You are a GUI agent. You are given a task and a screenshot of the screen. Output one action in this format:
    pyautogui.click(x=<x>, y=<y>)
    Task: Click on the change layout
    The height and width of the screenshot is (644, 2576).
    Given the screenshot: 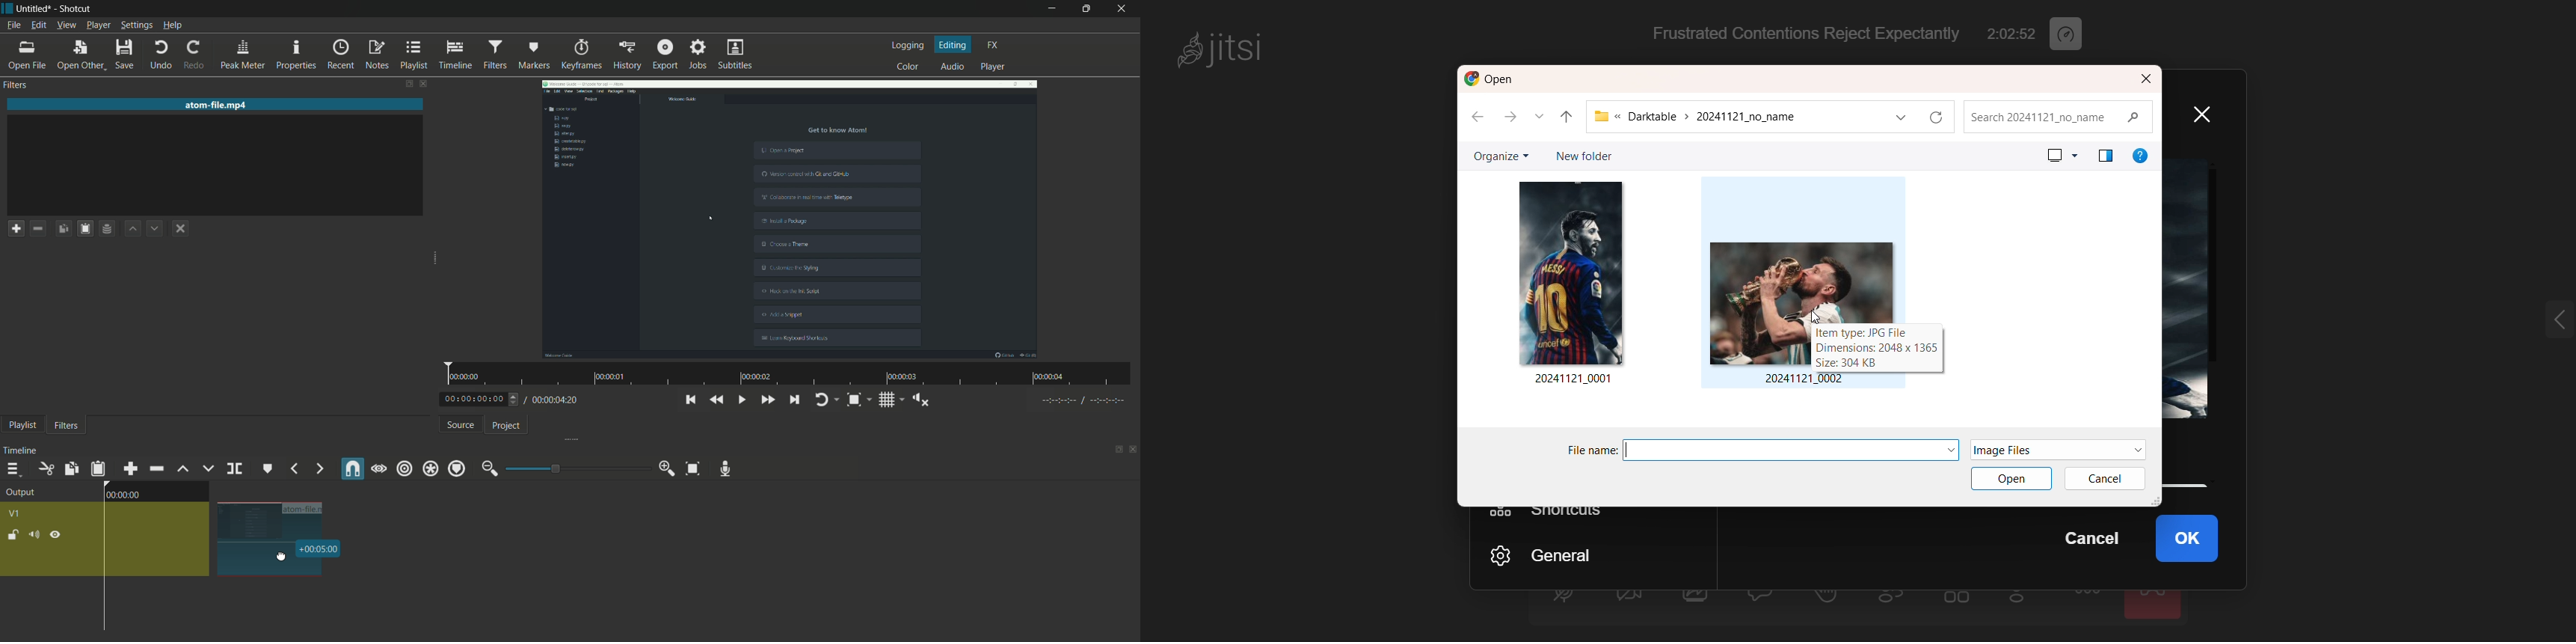 What is the action you would take?
    pyautogui.click(x=1114, y=452)
    